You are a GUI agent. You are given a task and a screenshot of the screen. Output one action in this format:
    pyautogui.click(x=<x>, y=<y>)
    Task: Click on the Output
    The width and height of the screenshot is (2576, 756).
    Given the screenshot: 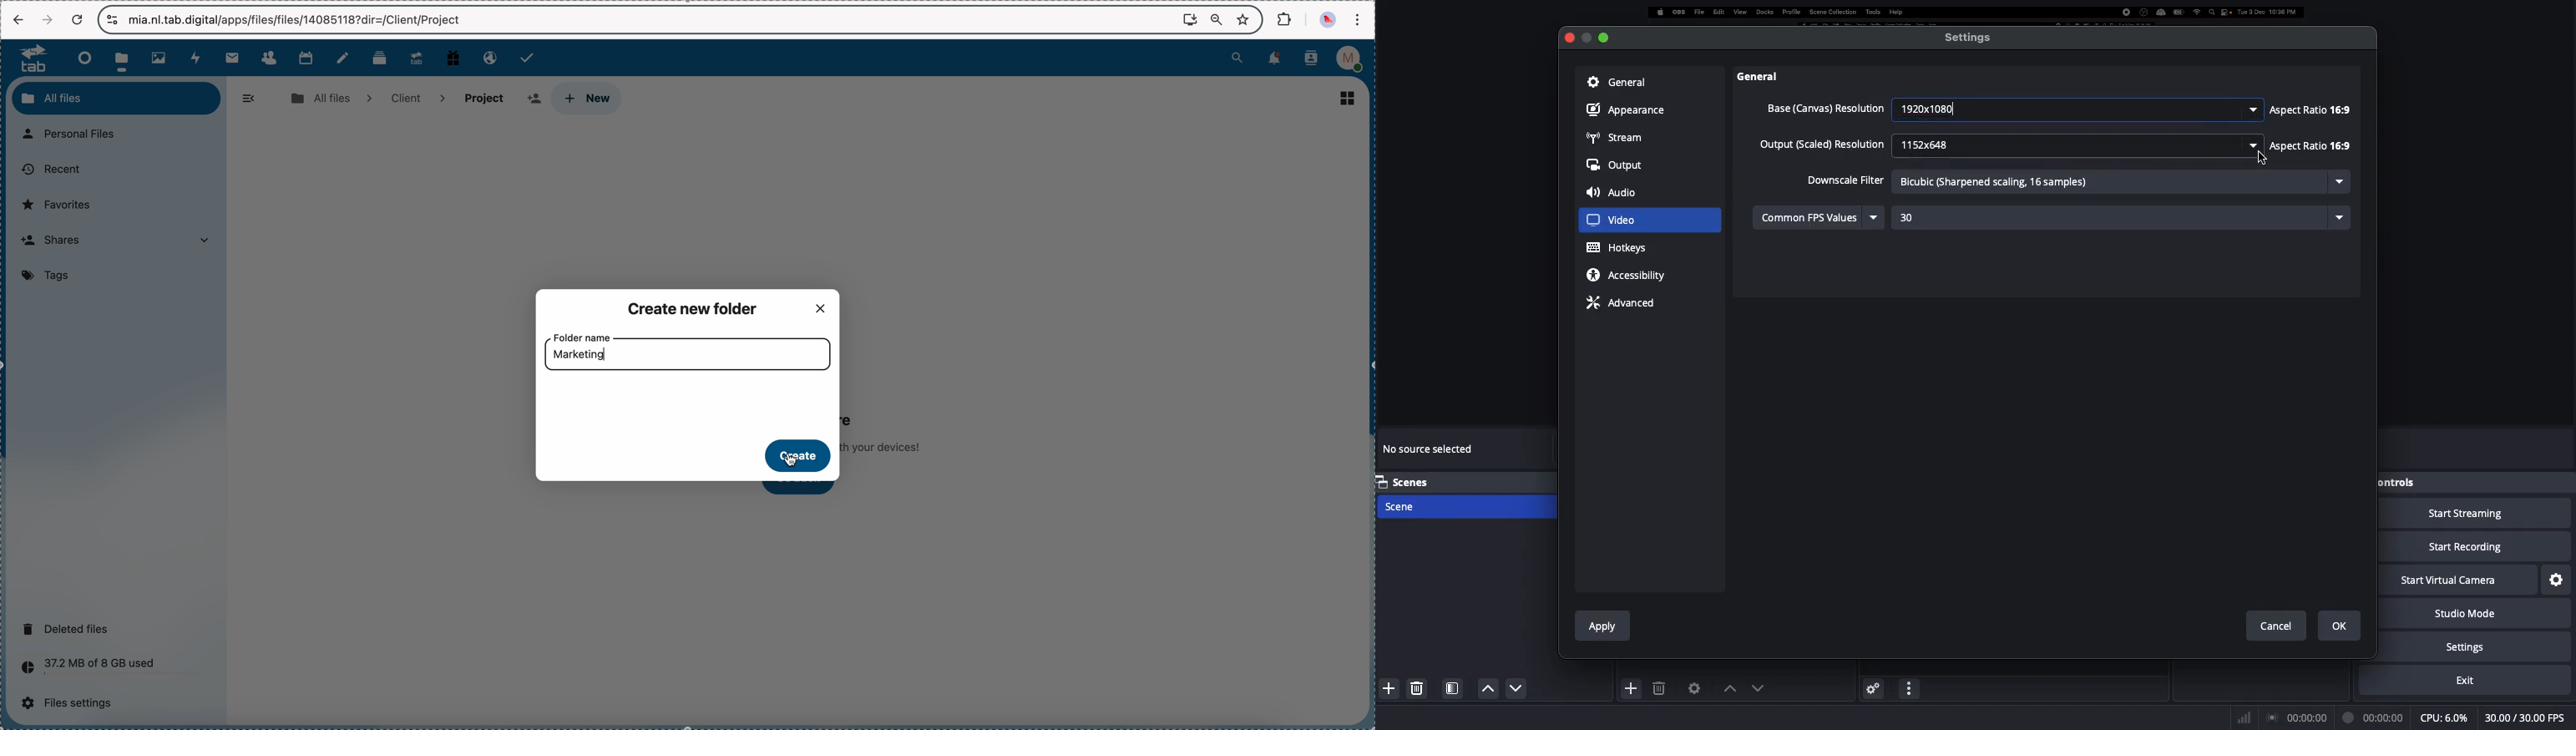 What is the action you would take?
    pyautogui.click(x=1616, y=166)
    